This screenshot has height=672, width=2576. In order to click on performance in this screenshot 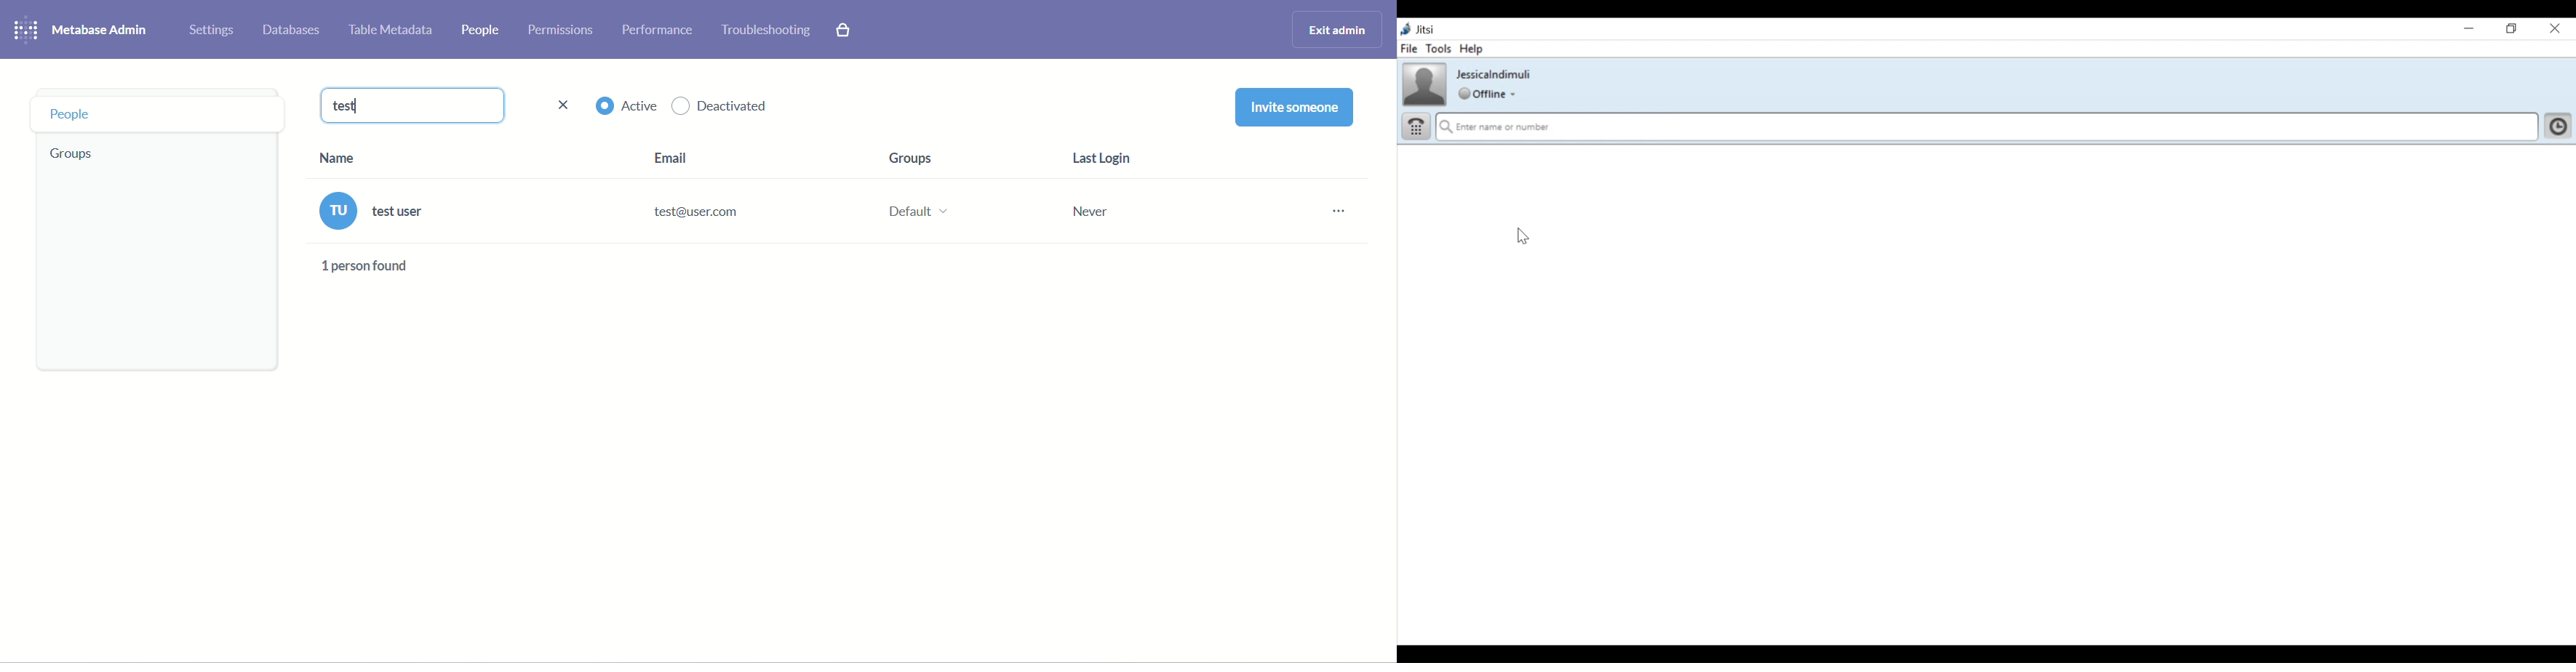, I will do `click(658, 29)`.